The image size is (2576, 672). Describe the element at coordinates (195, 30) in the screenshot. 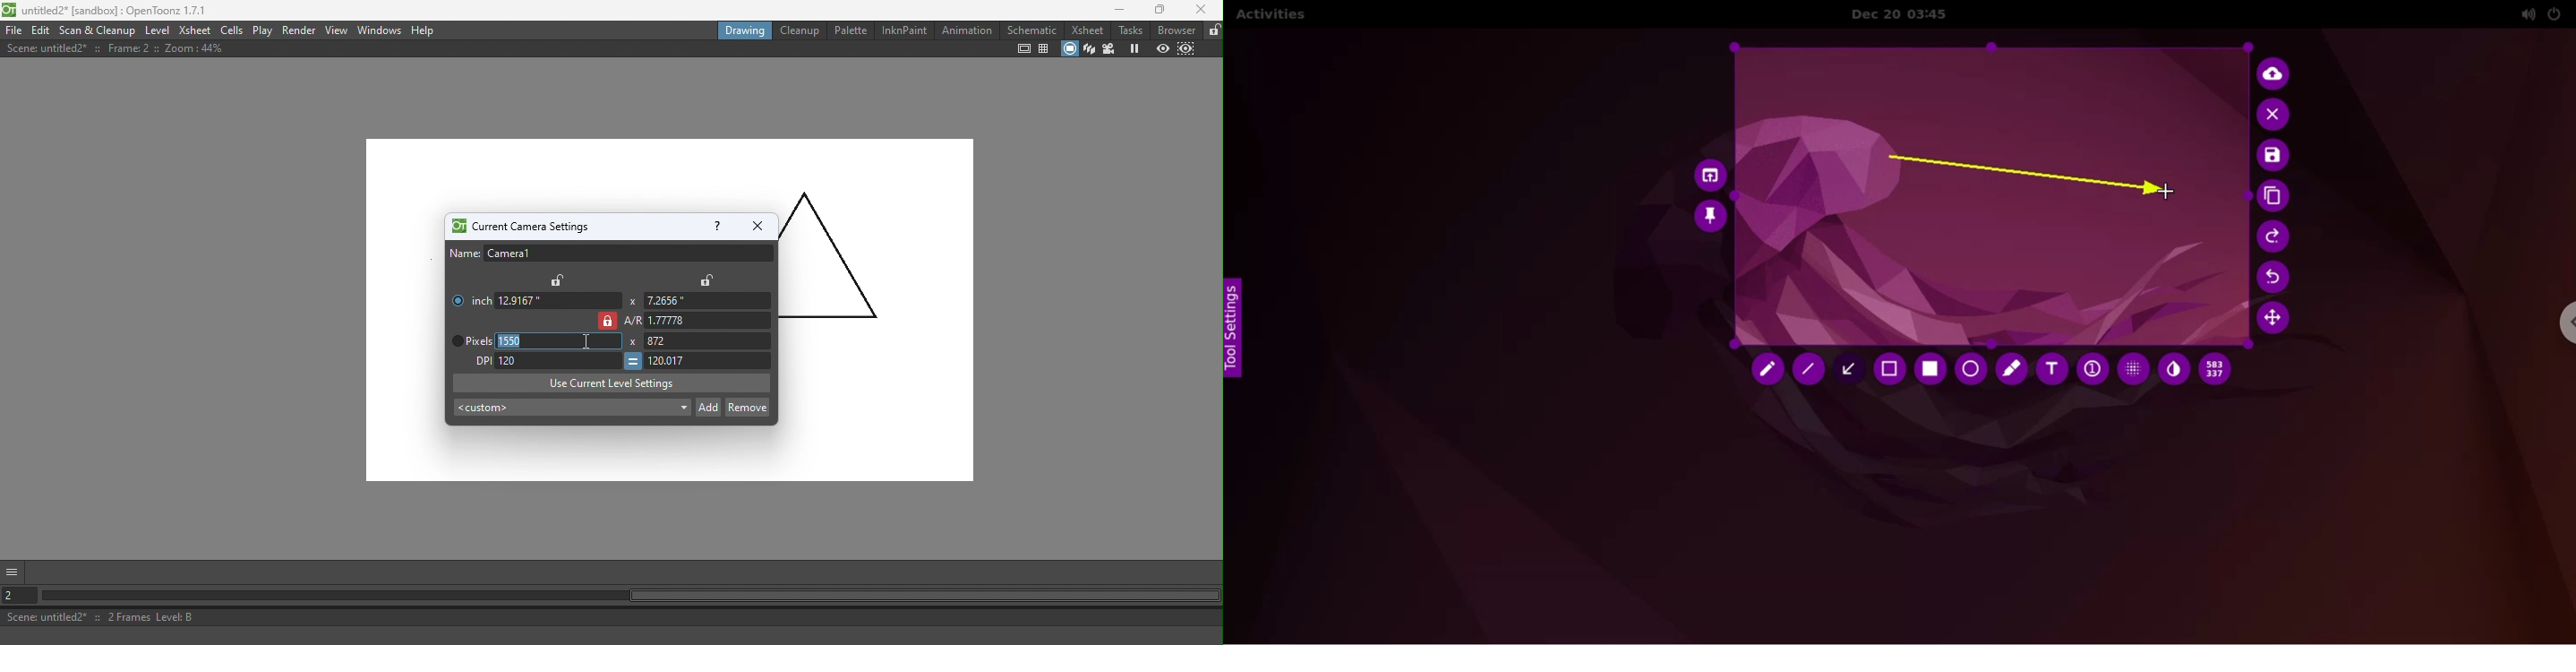

I see `Xsheet` at that location.